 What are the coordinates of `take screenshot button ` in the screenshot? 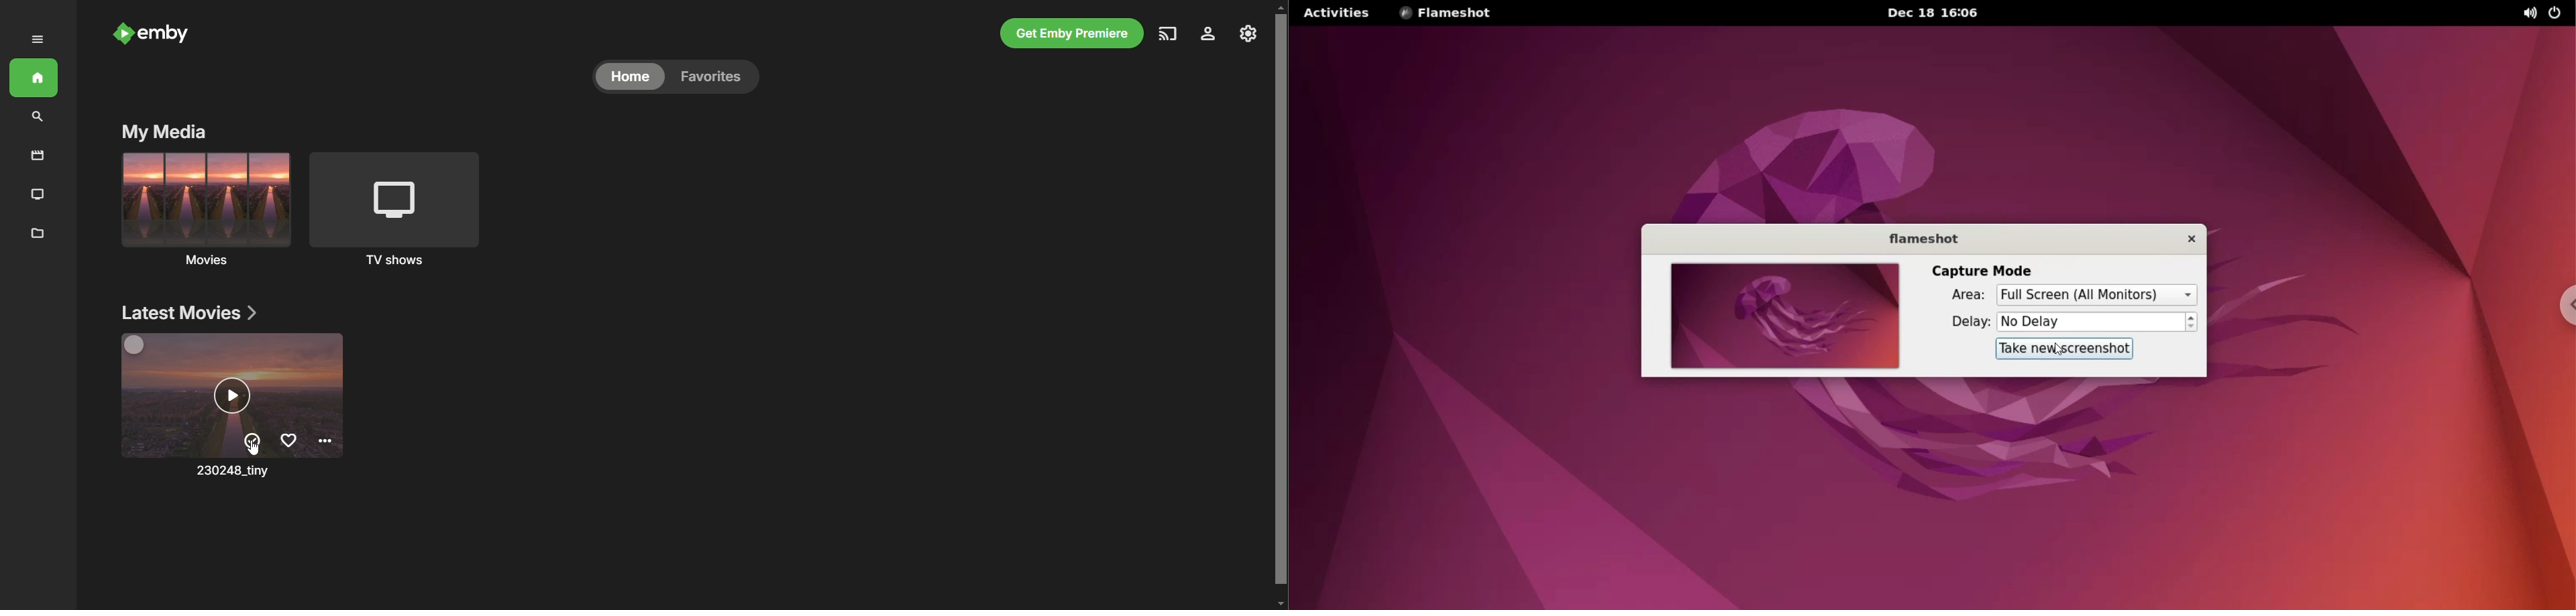 It's located at (2066, 349).